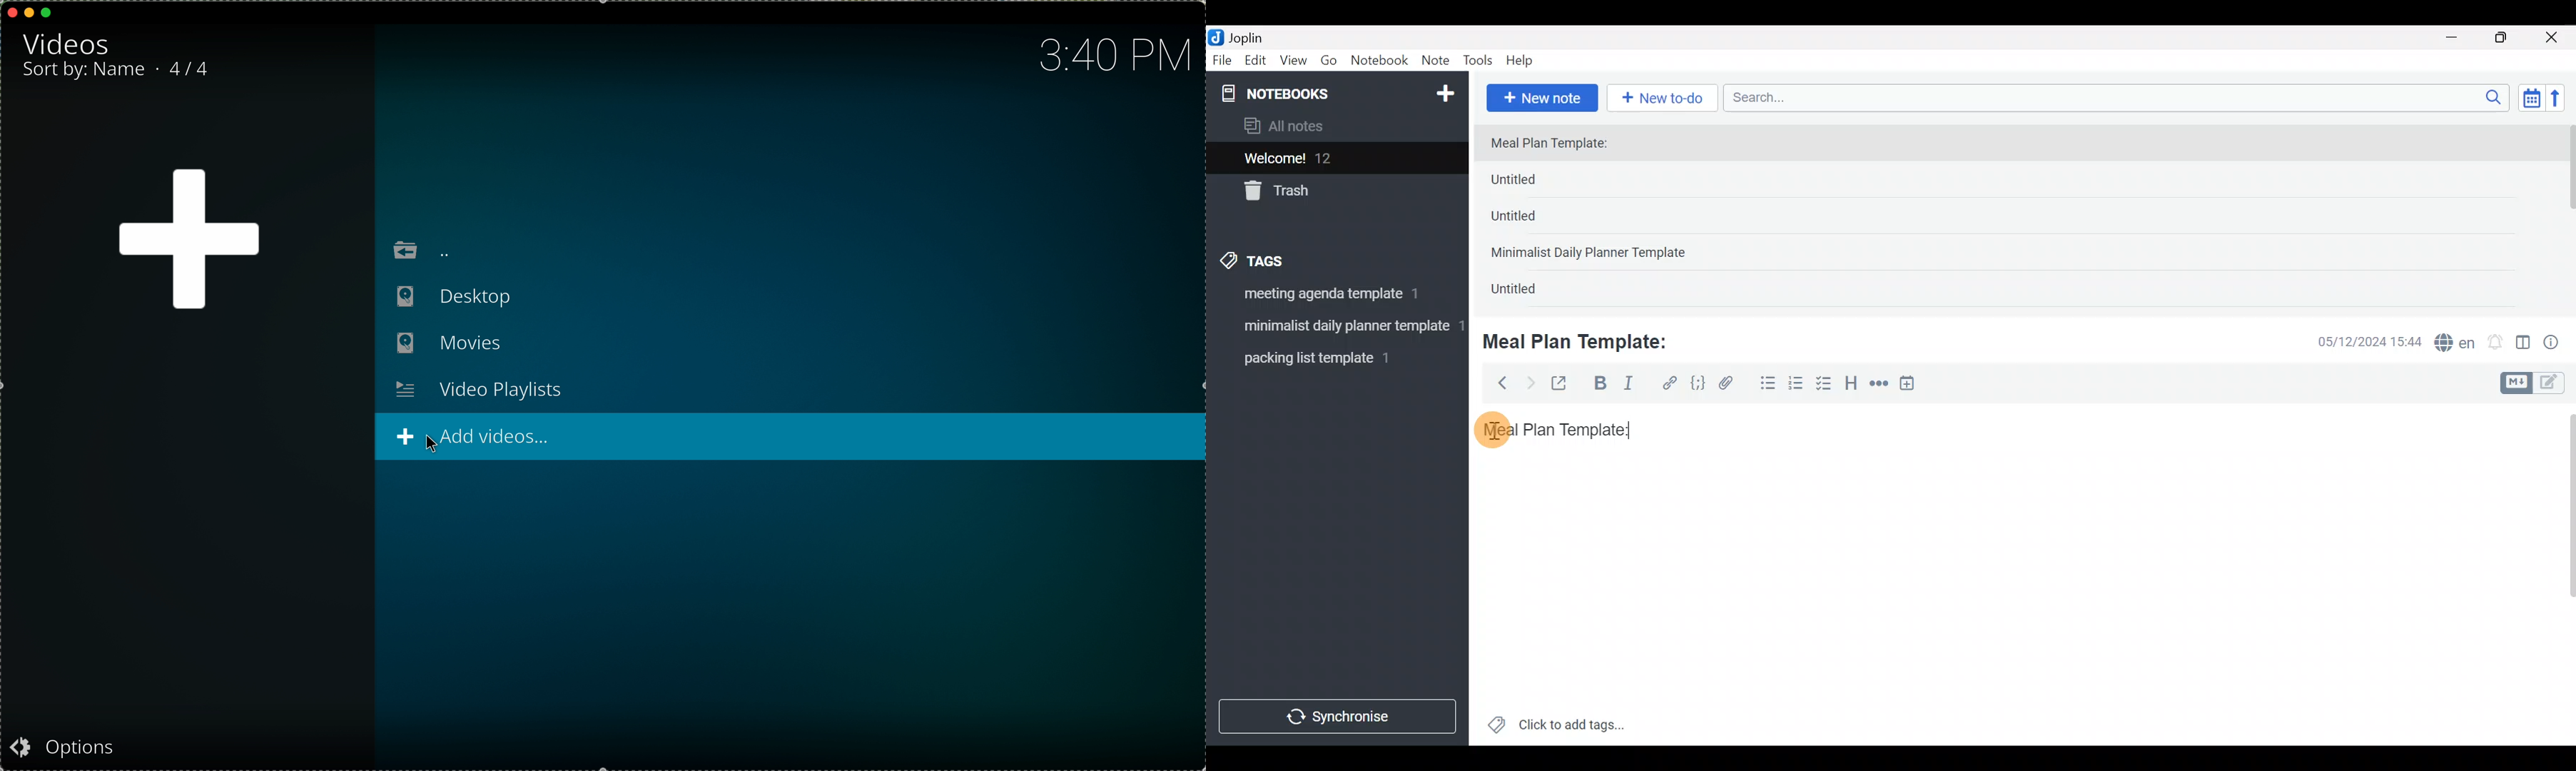 The image size is (2576, 784). I want to click on Italic, so click(1627, 386).